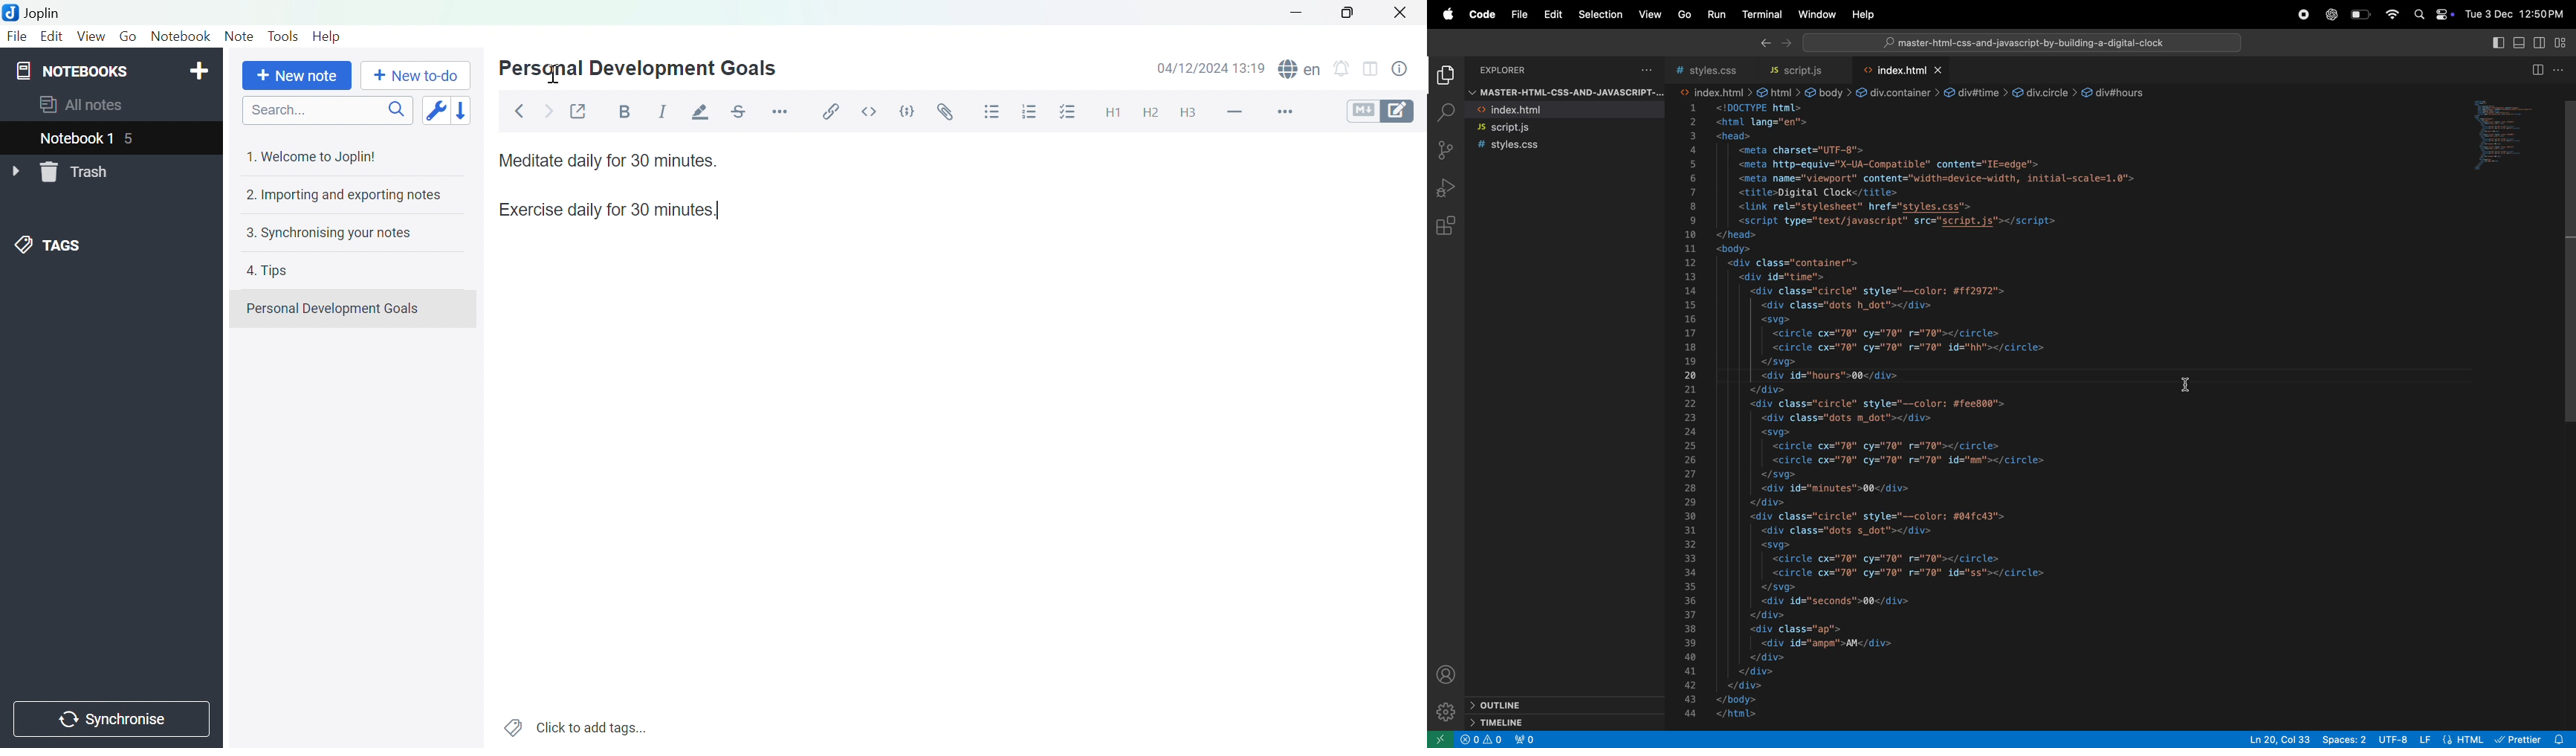 The image size is (2576, 756). What do you see at coordinates (35, 12) in the screenshot?
I see `Joplin` at bounding box center [35, 12].